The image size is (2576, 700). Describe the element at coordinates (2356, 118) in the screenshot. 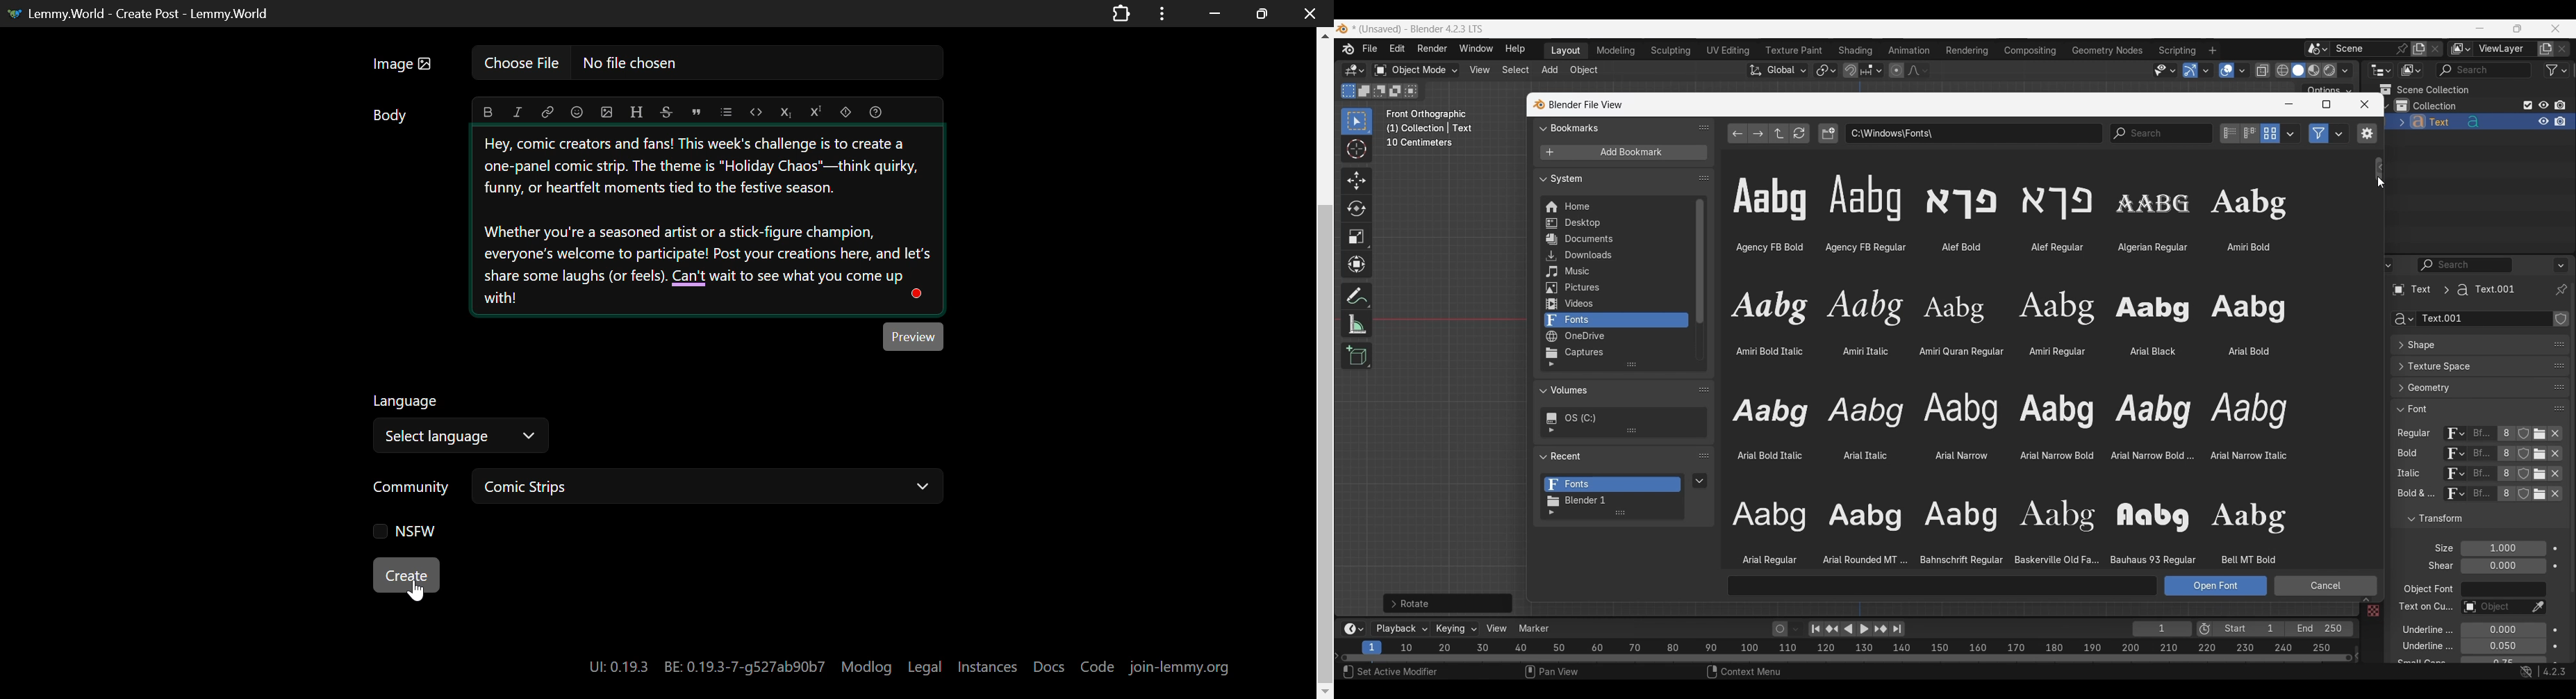

I see `Click to see more edit options` at that location.